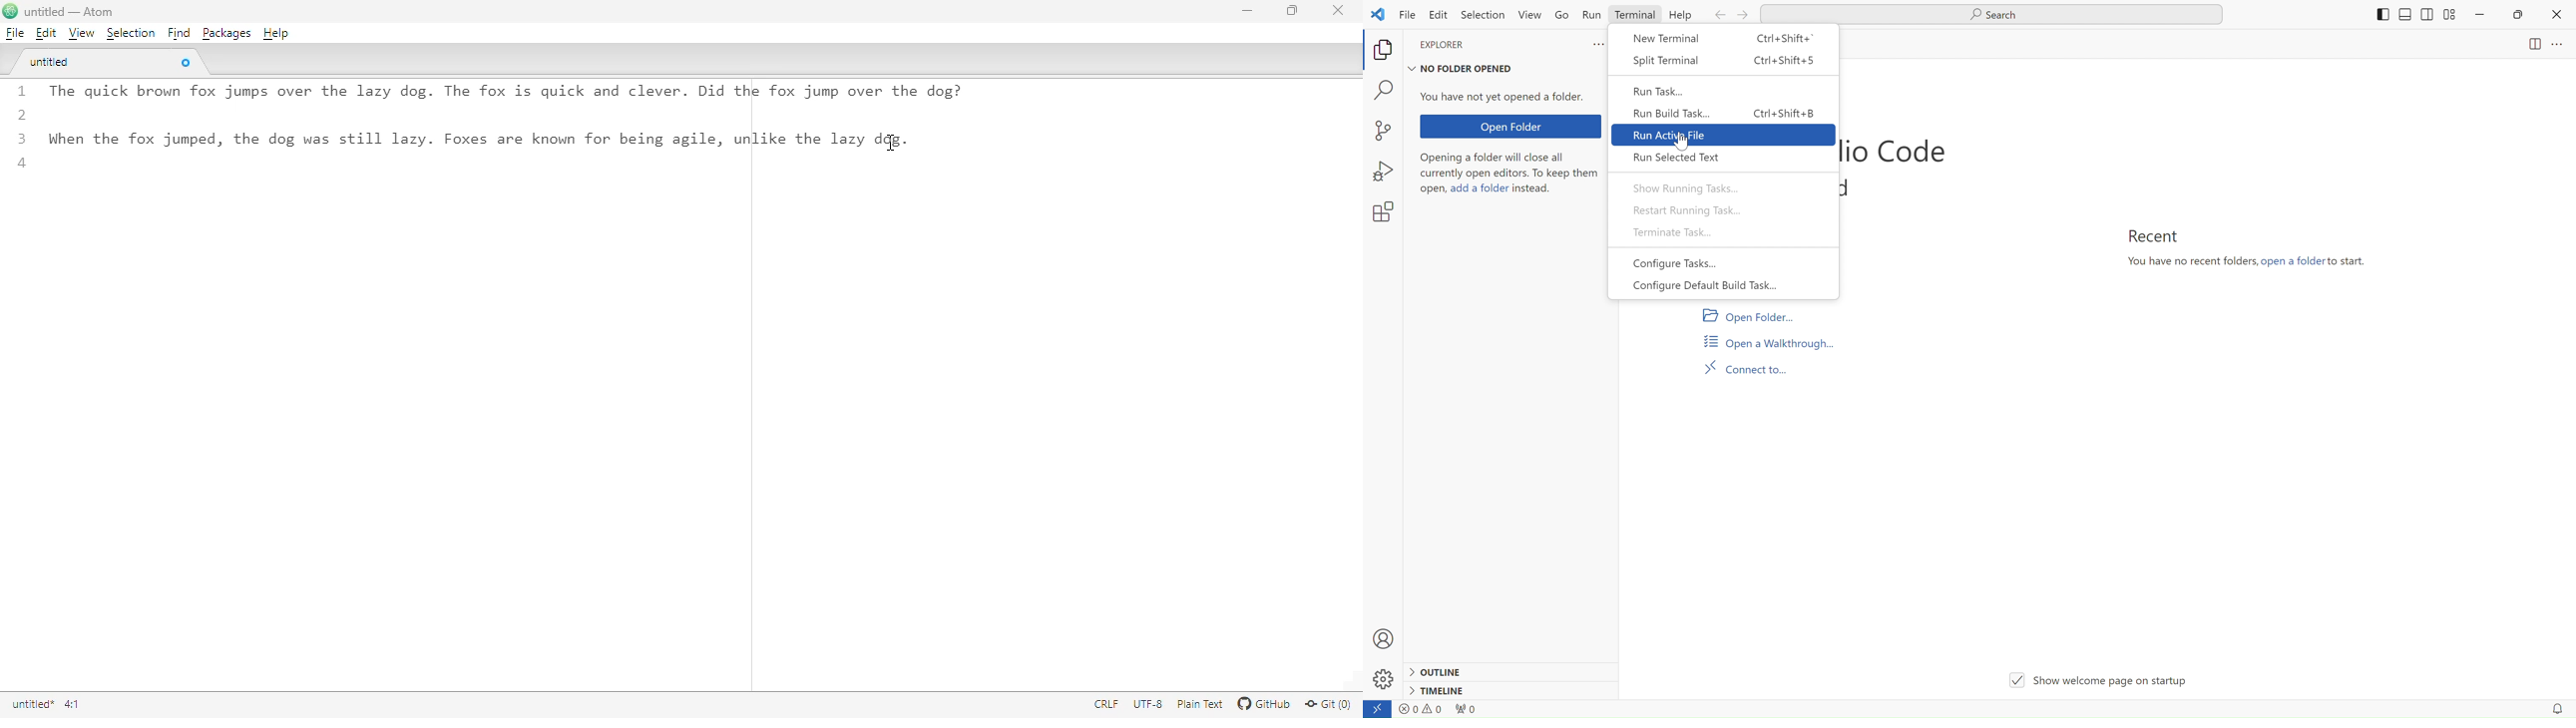 This screenshot has height=728, width=2576. I want to click on edit, so click(45, 33).